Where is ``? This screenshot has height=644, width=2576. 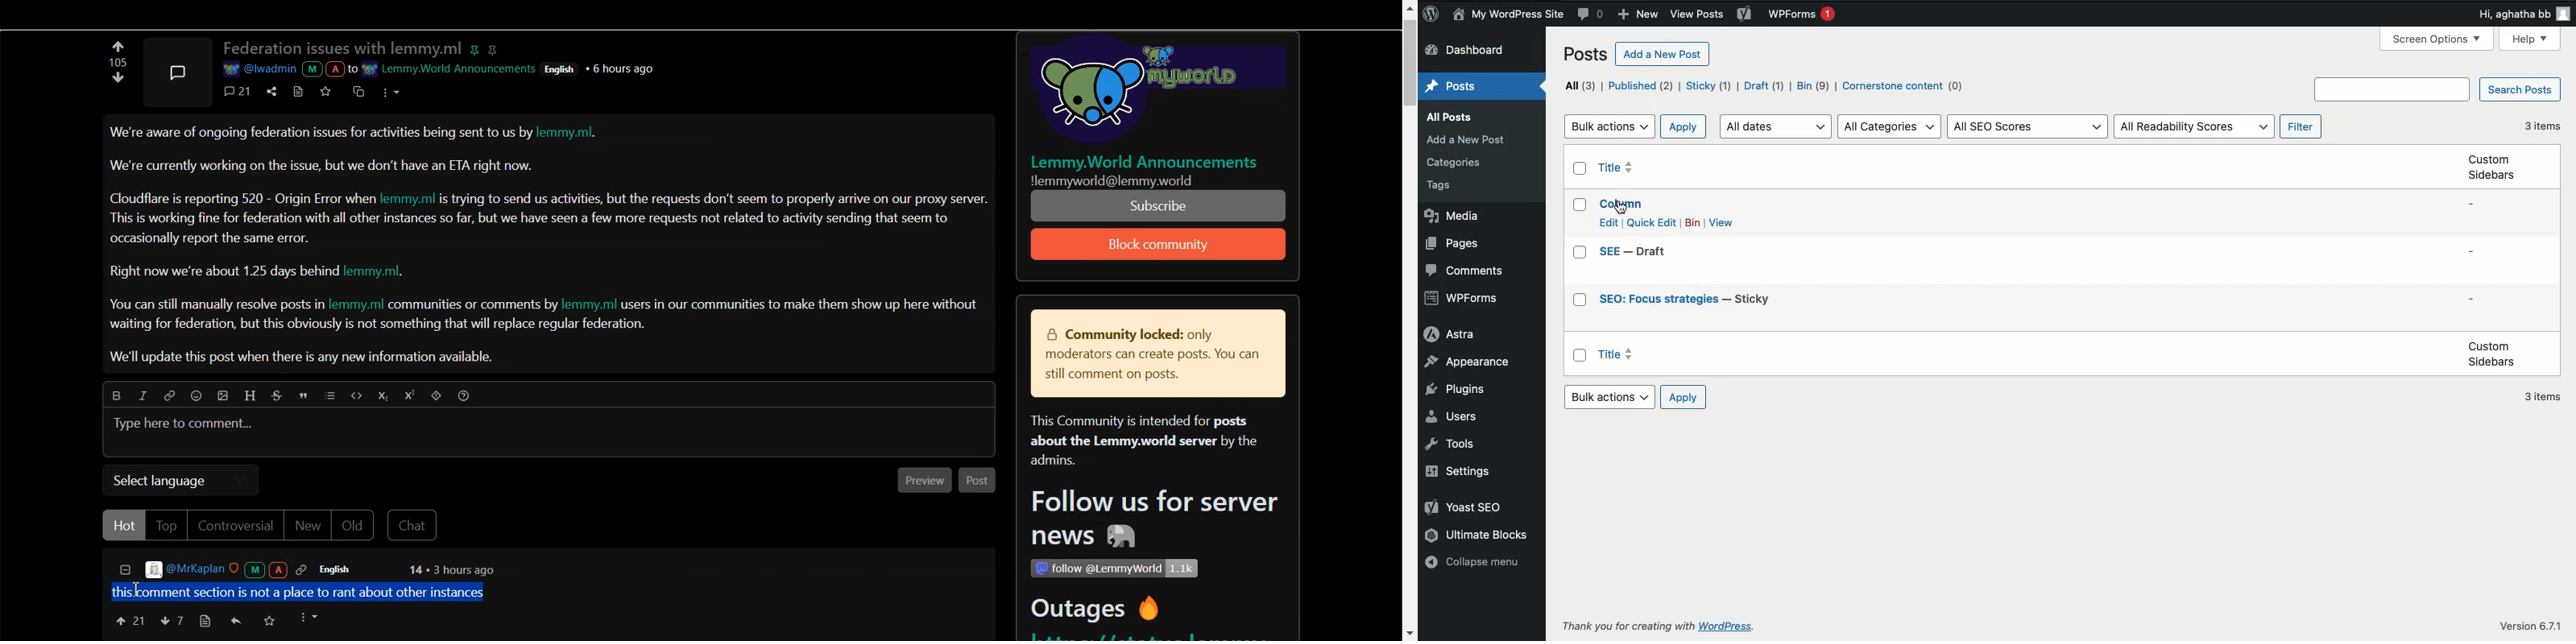
 is located at coordinates (1114, 569).